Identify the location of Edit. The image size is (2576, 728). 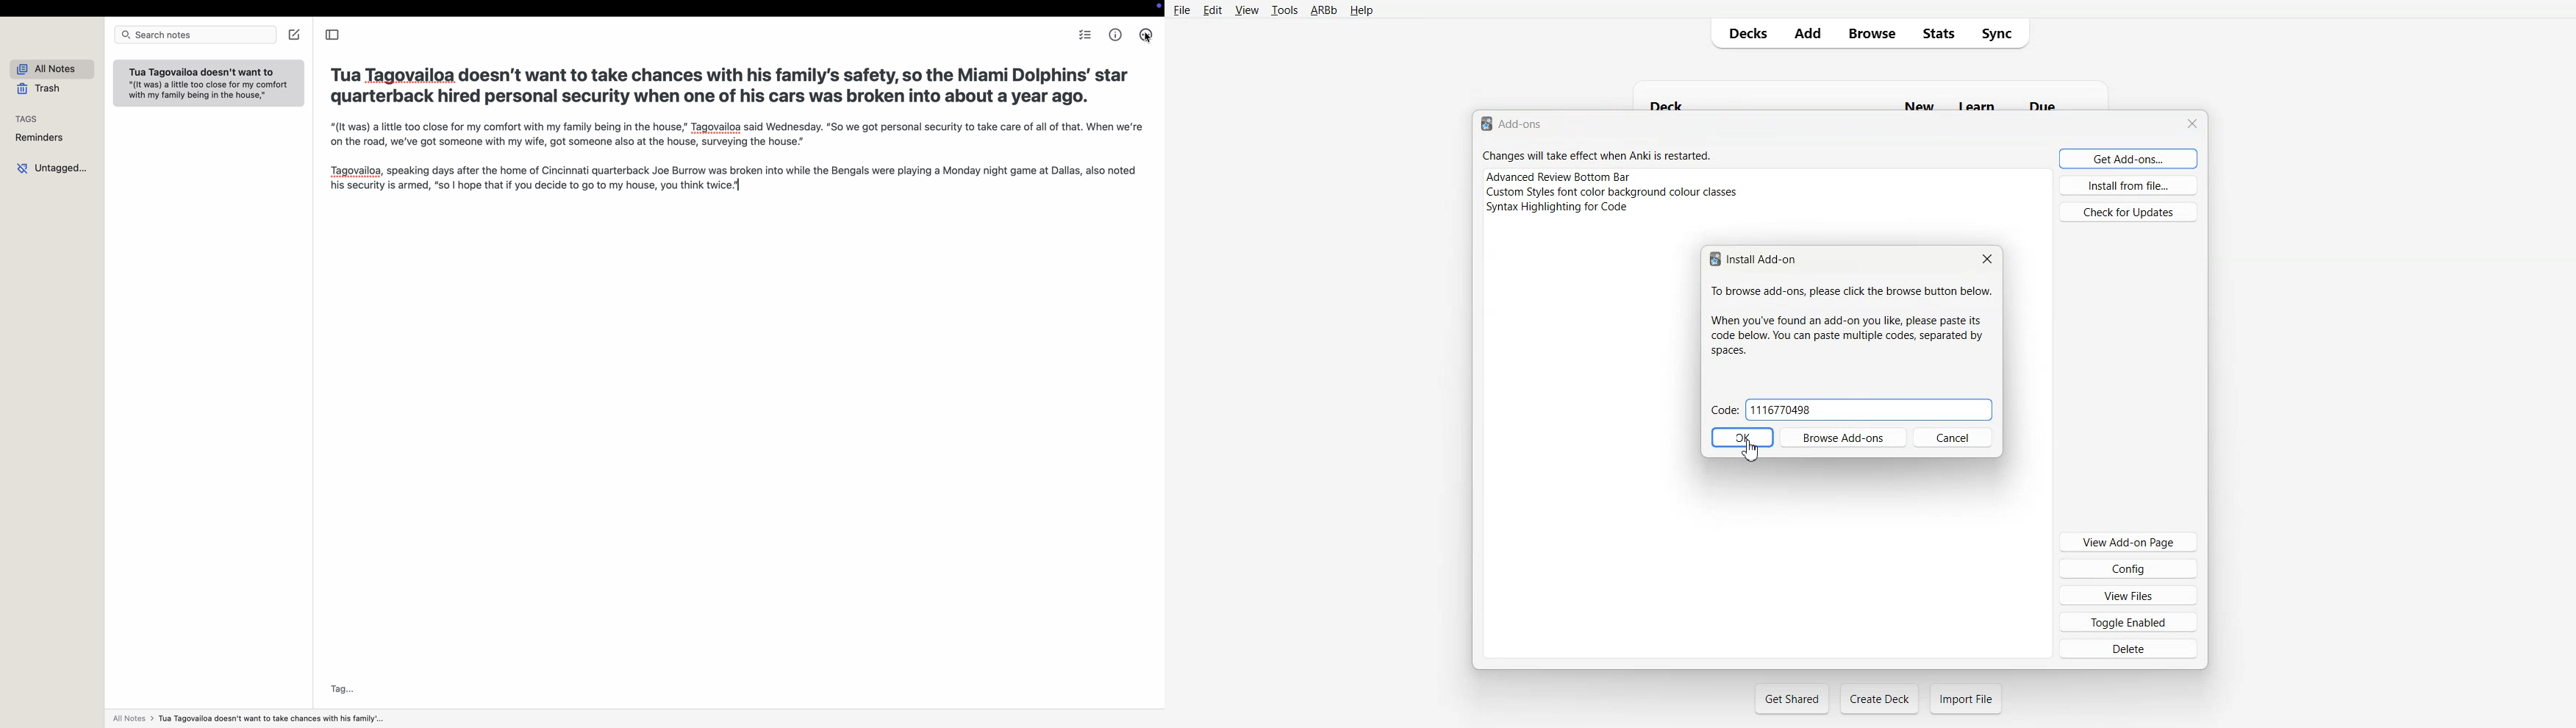
(1213, 10).